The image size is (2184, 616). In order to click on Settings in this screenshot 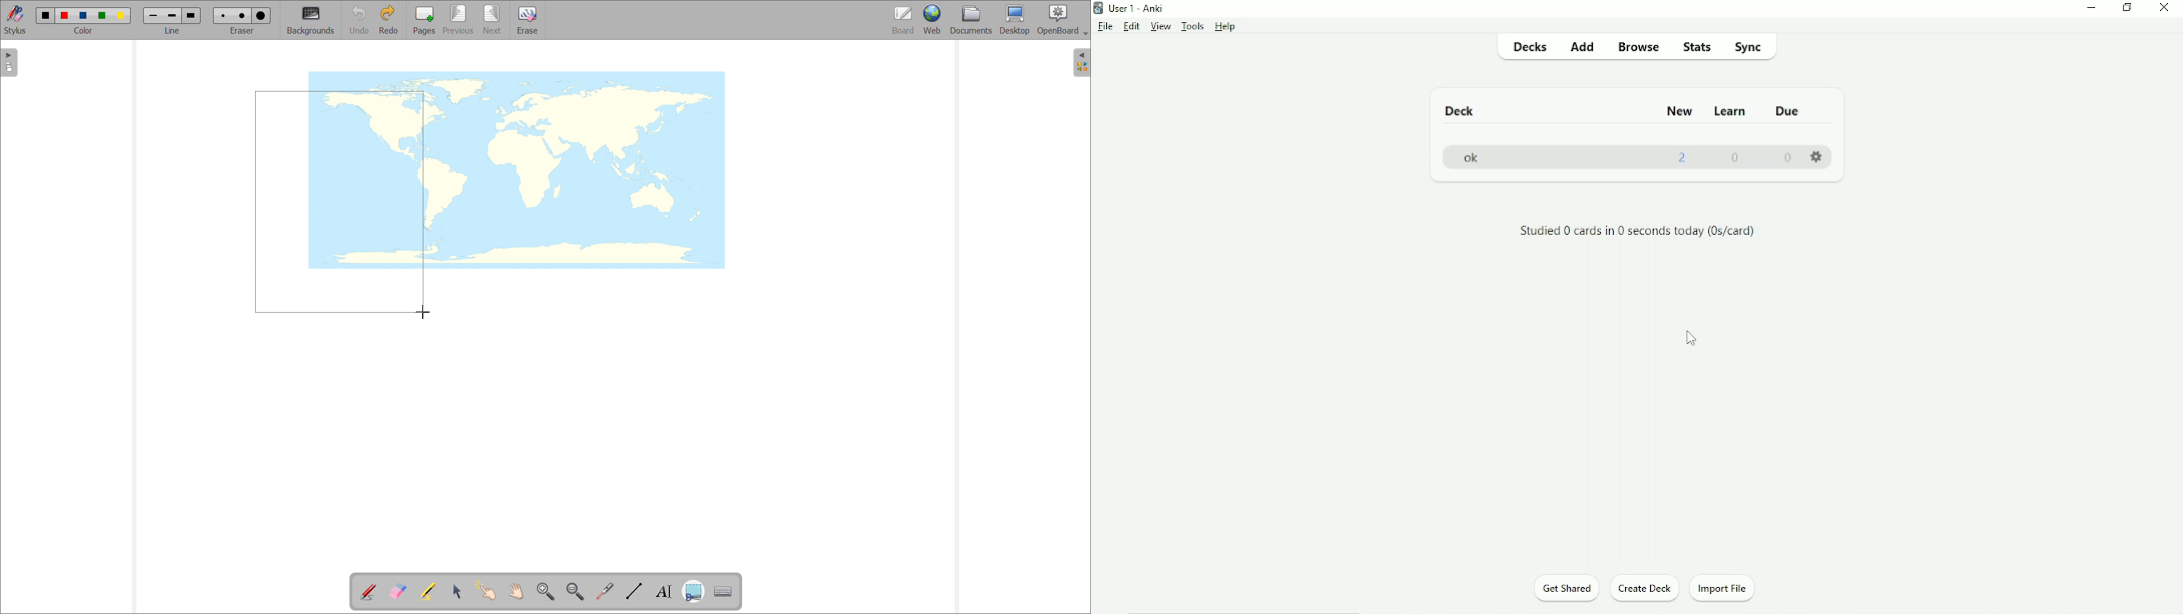, I will do `click(1819, 156)`.